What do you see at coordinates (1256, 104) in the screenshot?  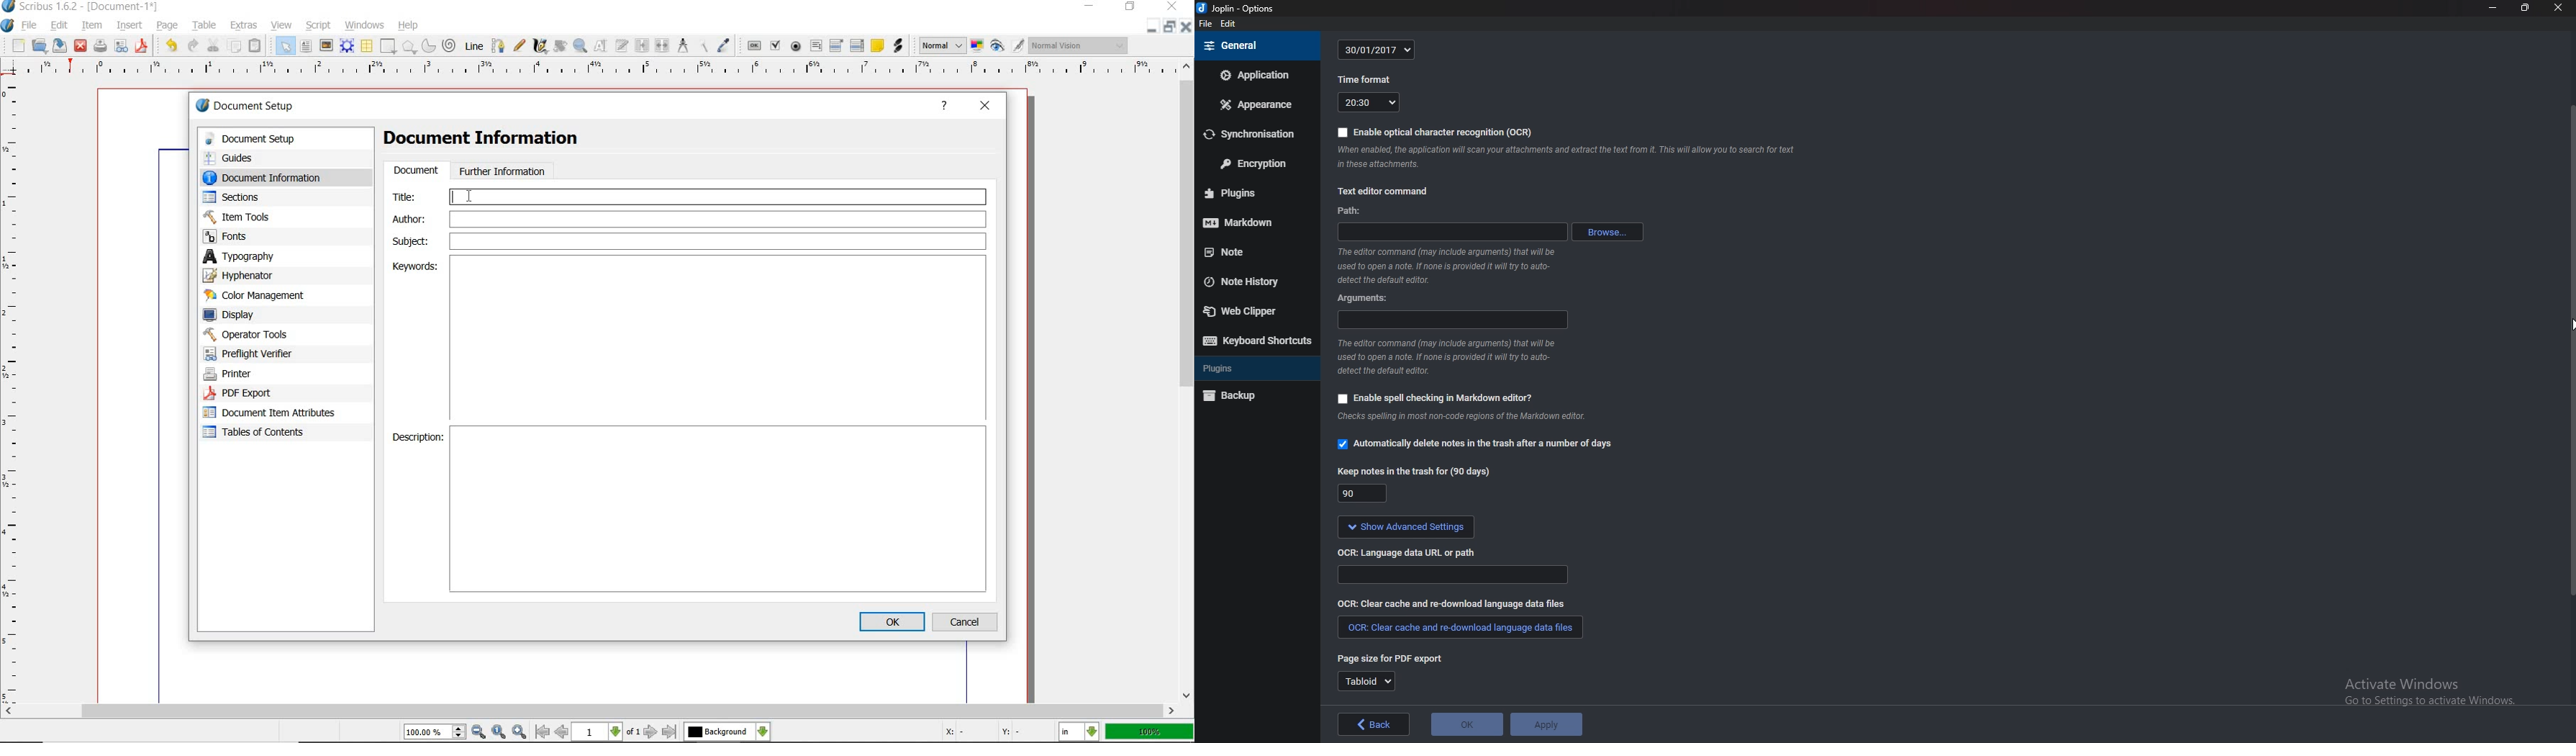 I see `Appearance` at bounding box center [1256, 104].